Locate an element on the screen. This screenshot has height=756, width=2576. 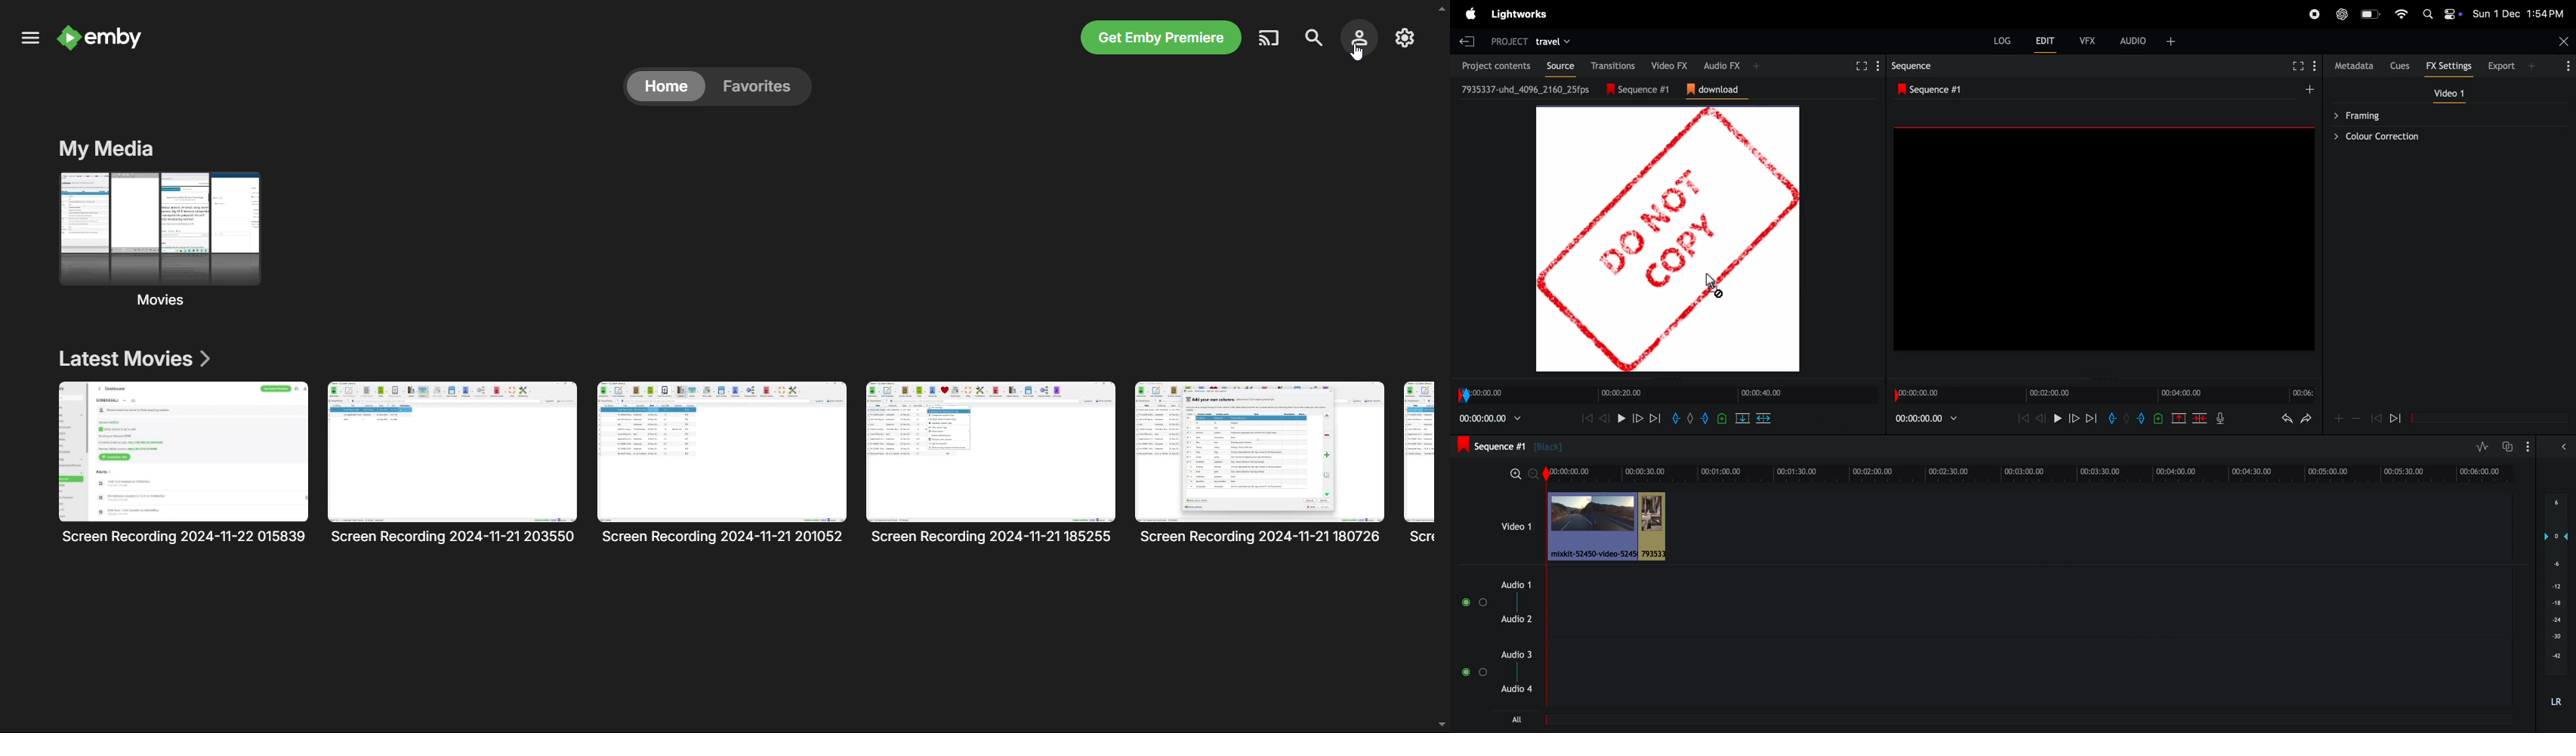
exit is located at coordinates (1467, 41).